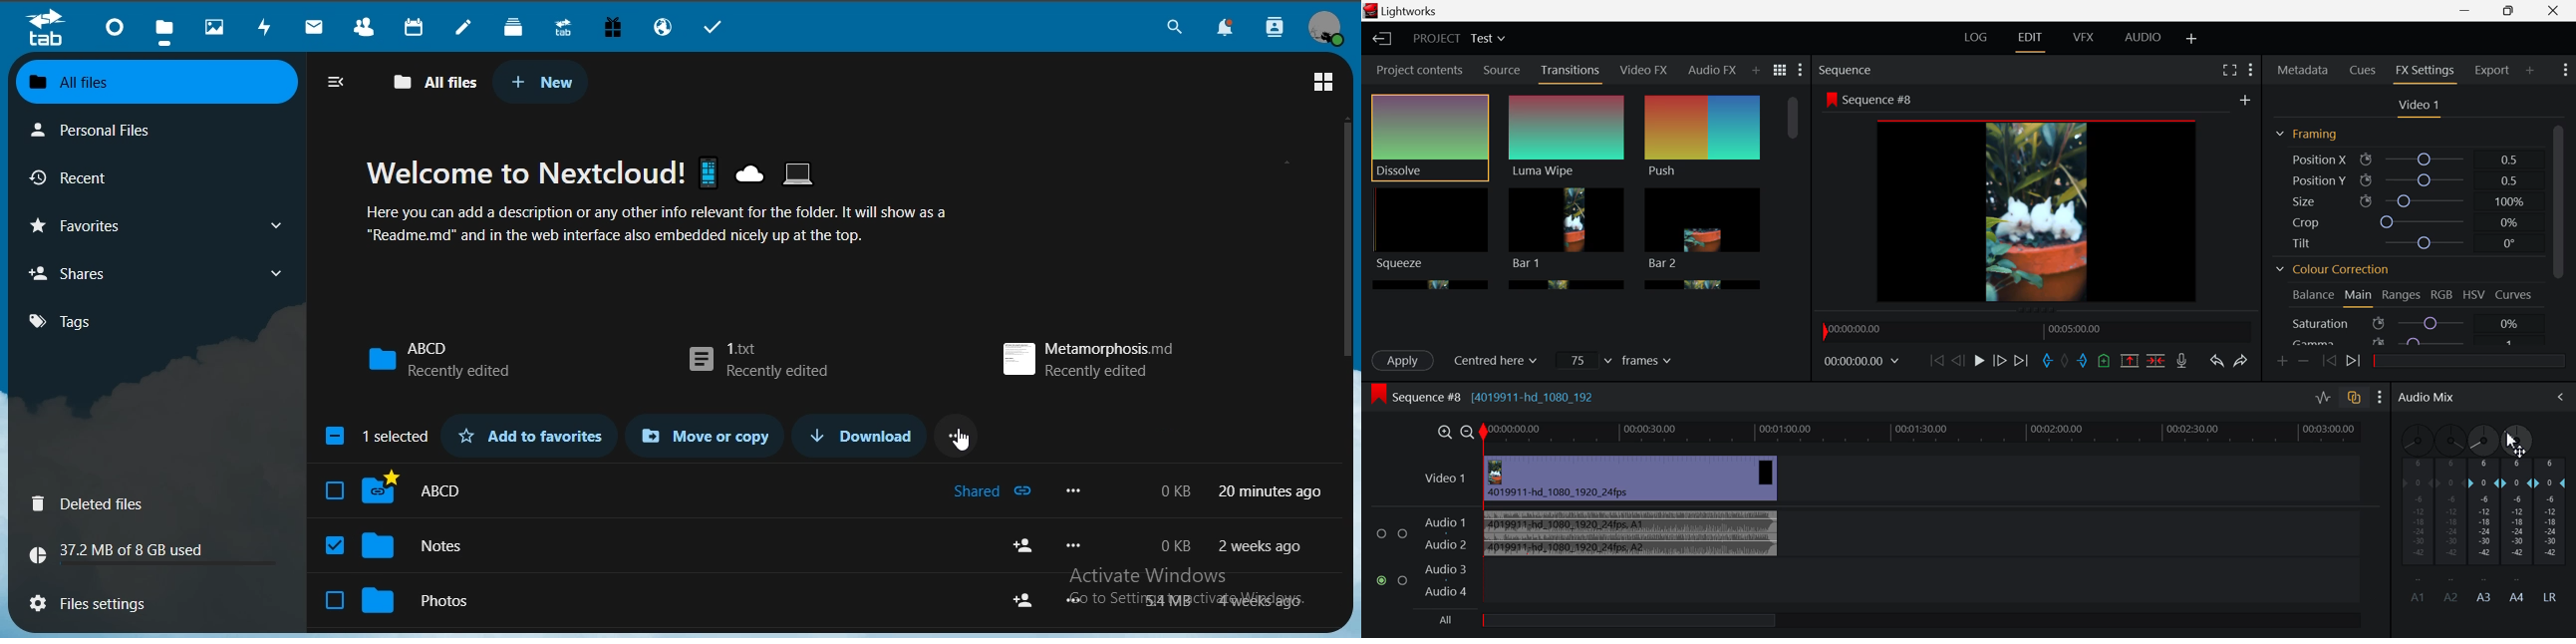  I want to click on 4 weeks ago, so click(1268, 600).